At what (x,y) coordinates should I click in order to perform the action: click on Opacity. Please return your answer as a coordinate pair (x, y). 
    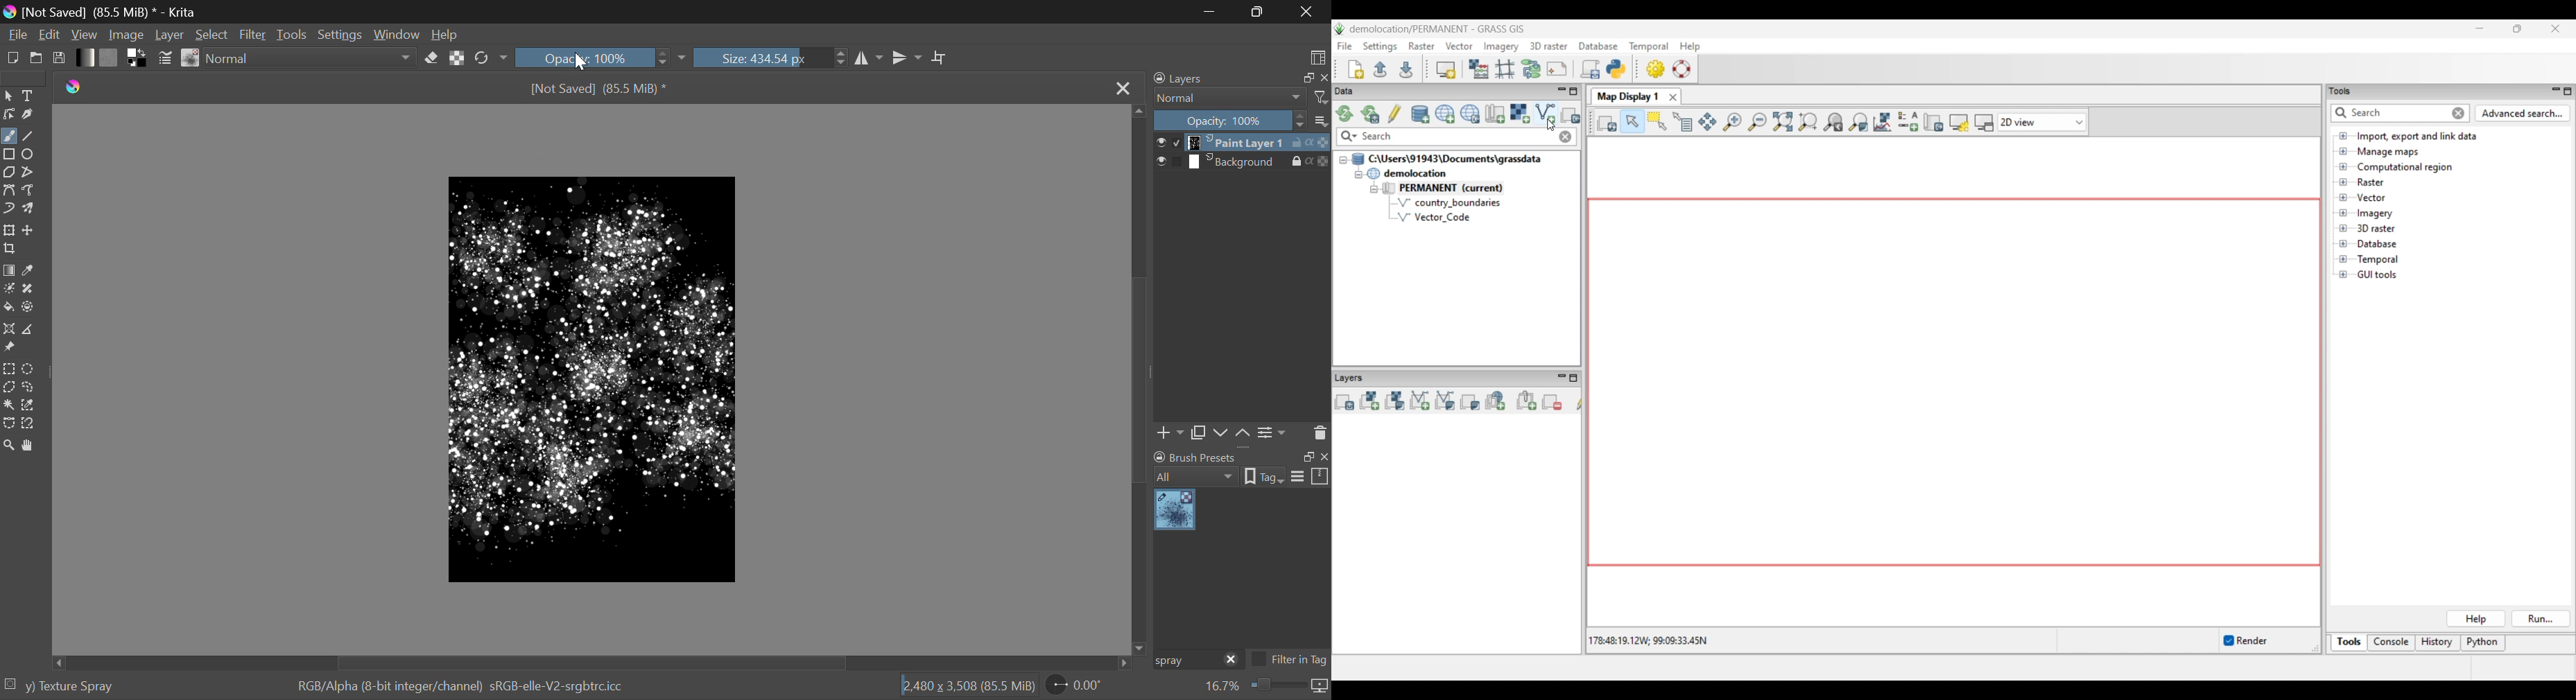
    Looking at the image, I should click on (602, 57).